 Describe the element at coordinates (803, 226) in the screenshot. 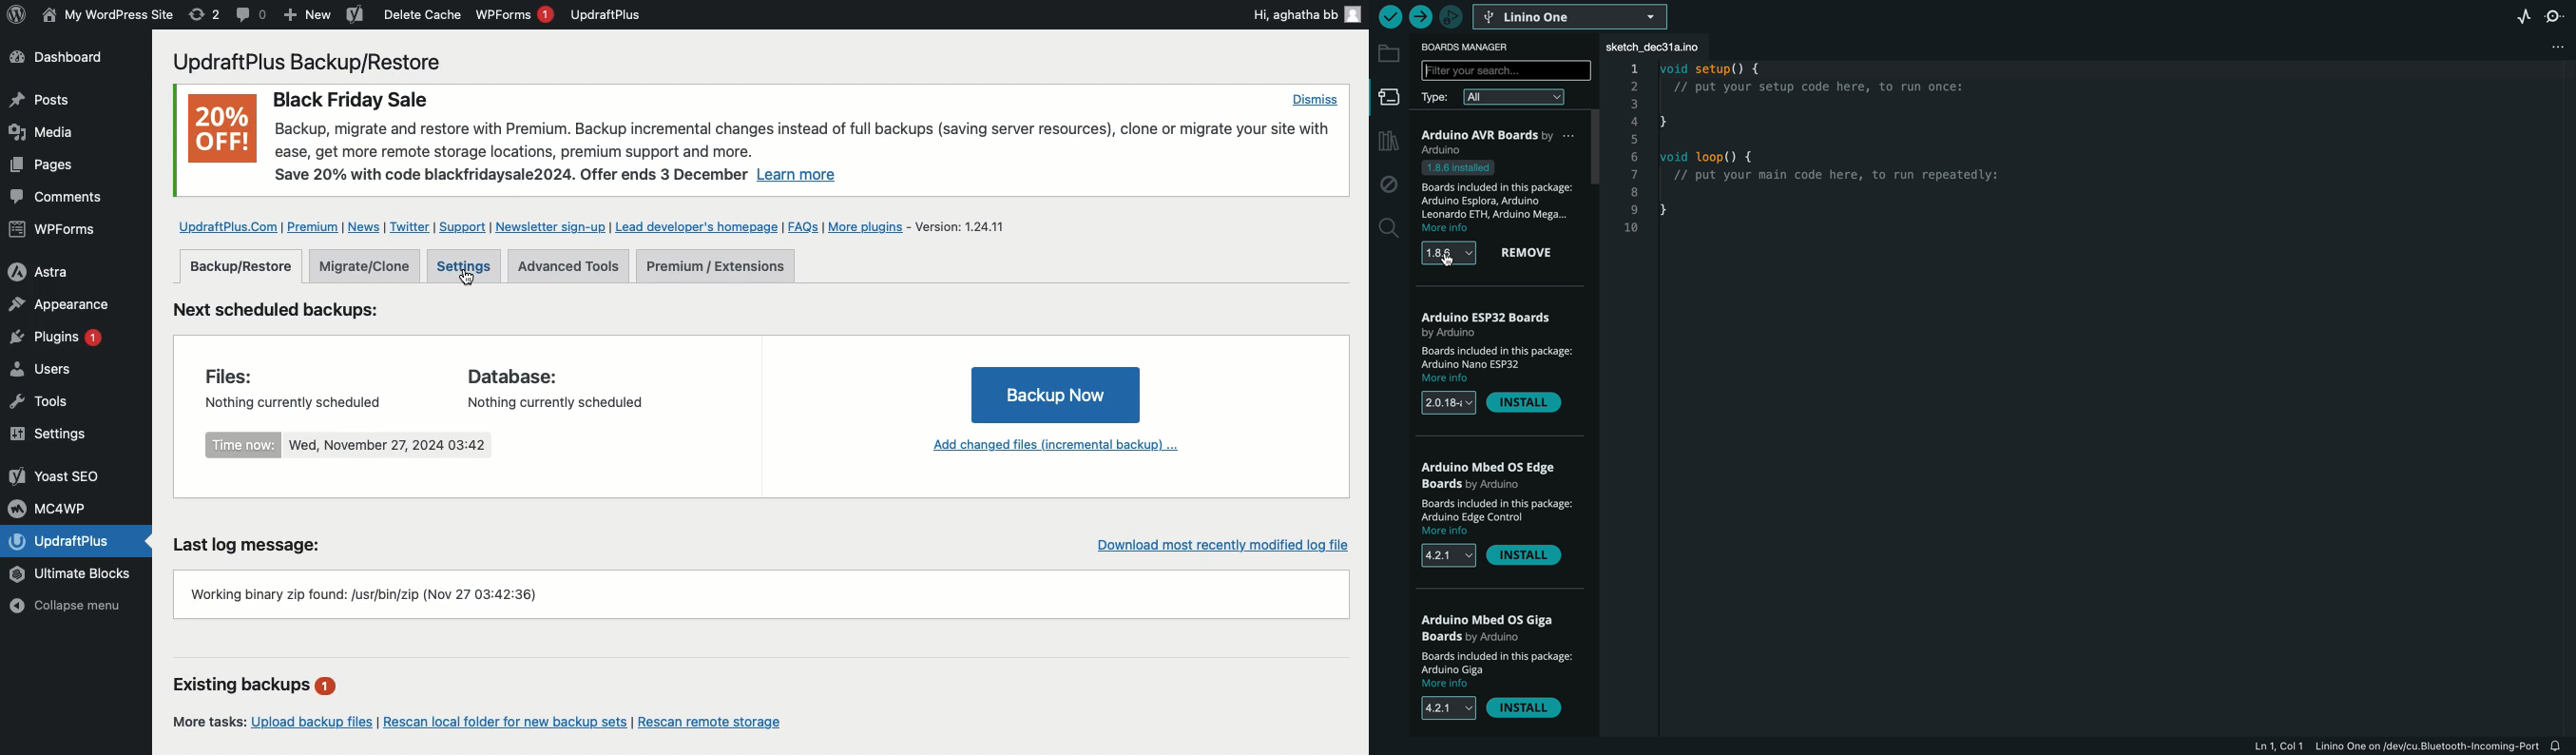

I see `FAQs` at that location.